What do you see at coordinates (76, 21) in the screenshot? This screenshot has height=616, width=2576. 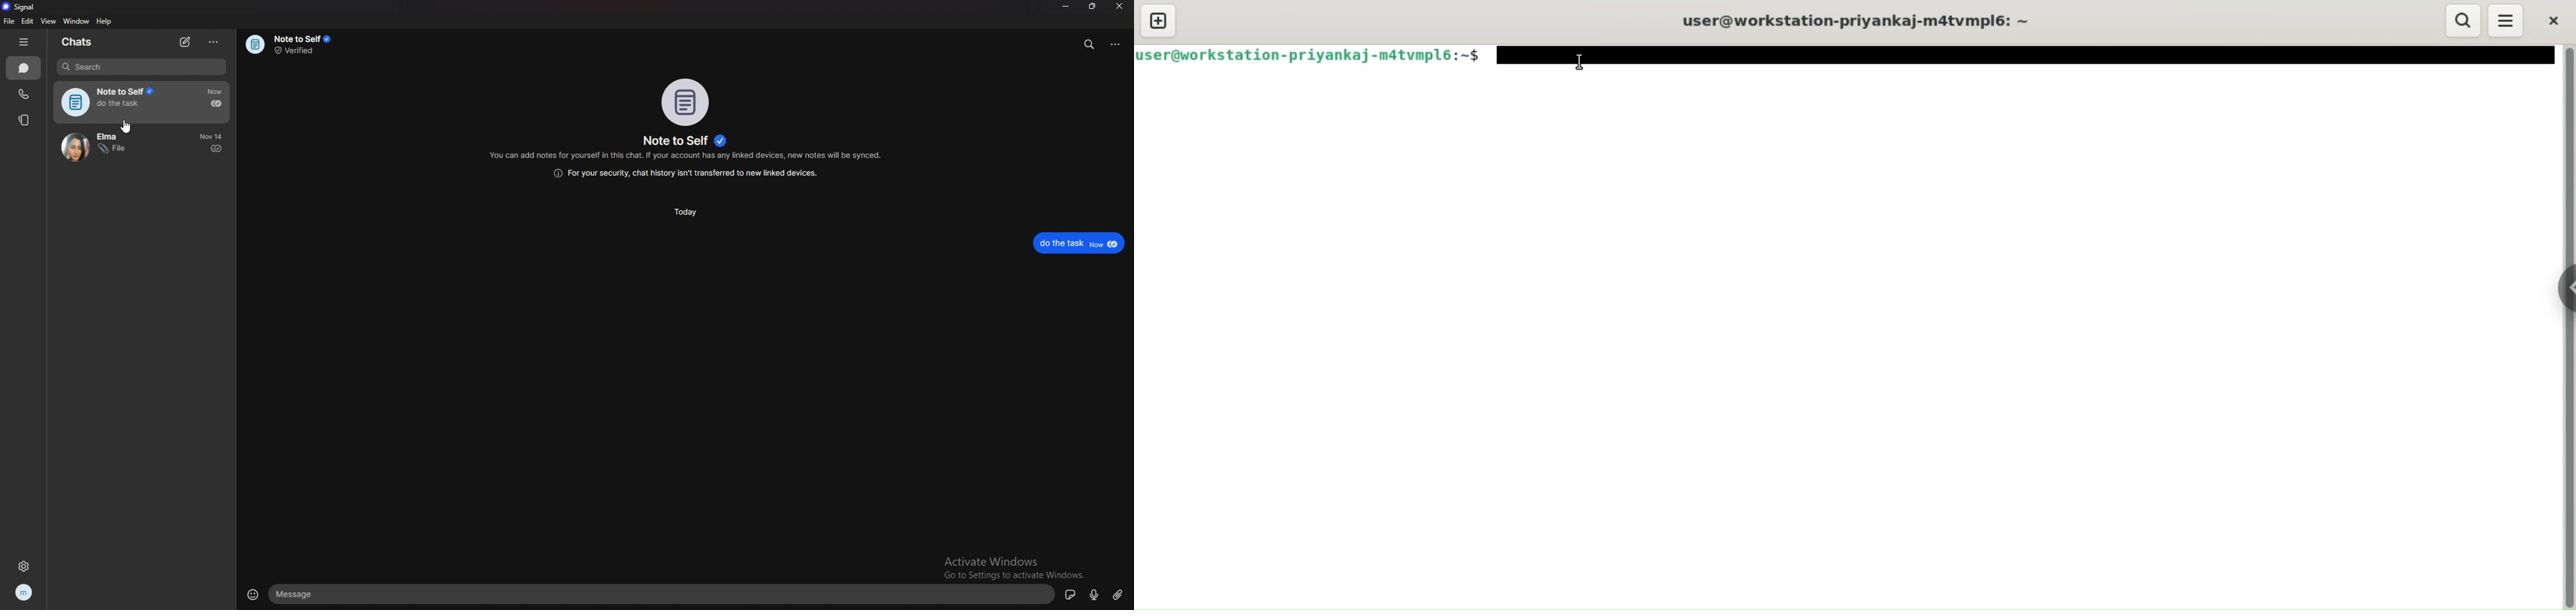 I see `window` at bounding box center [76, 21].